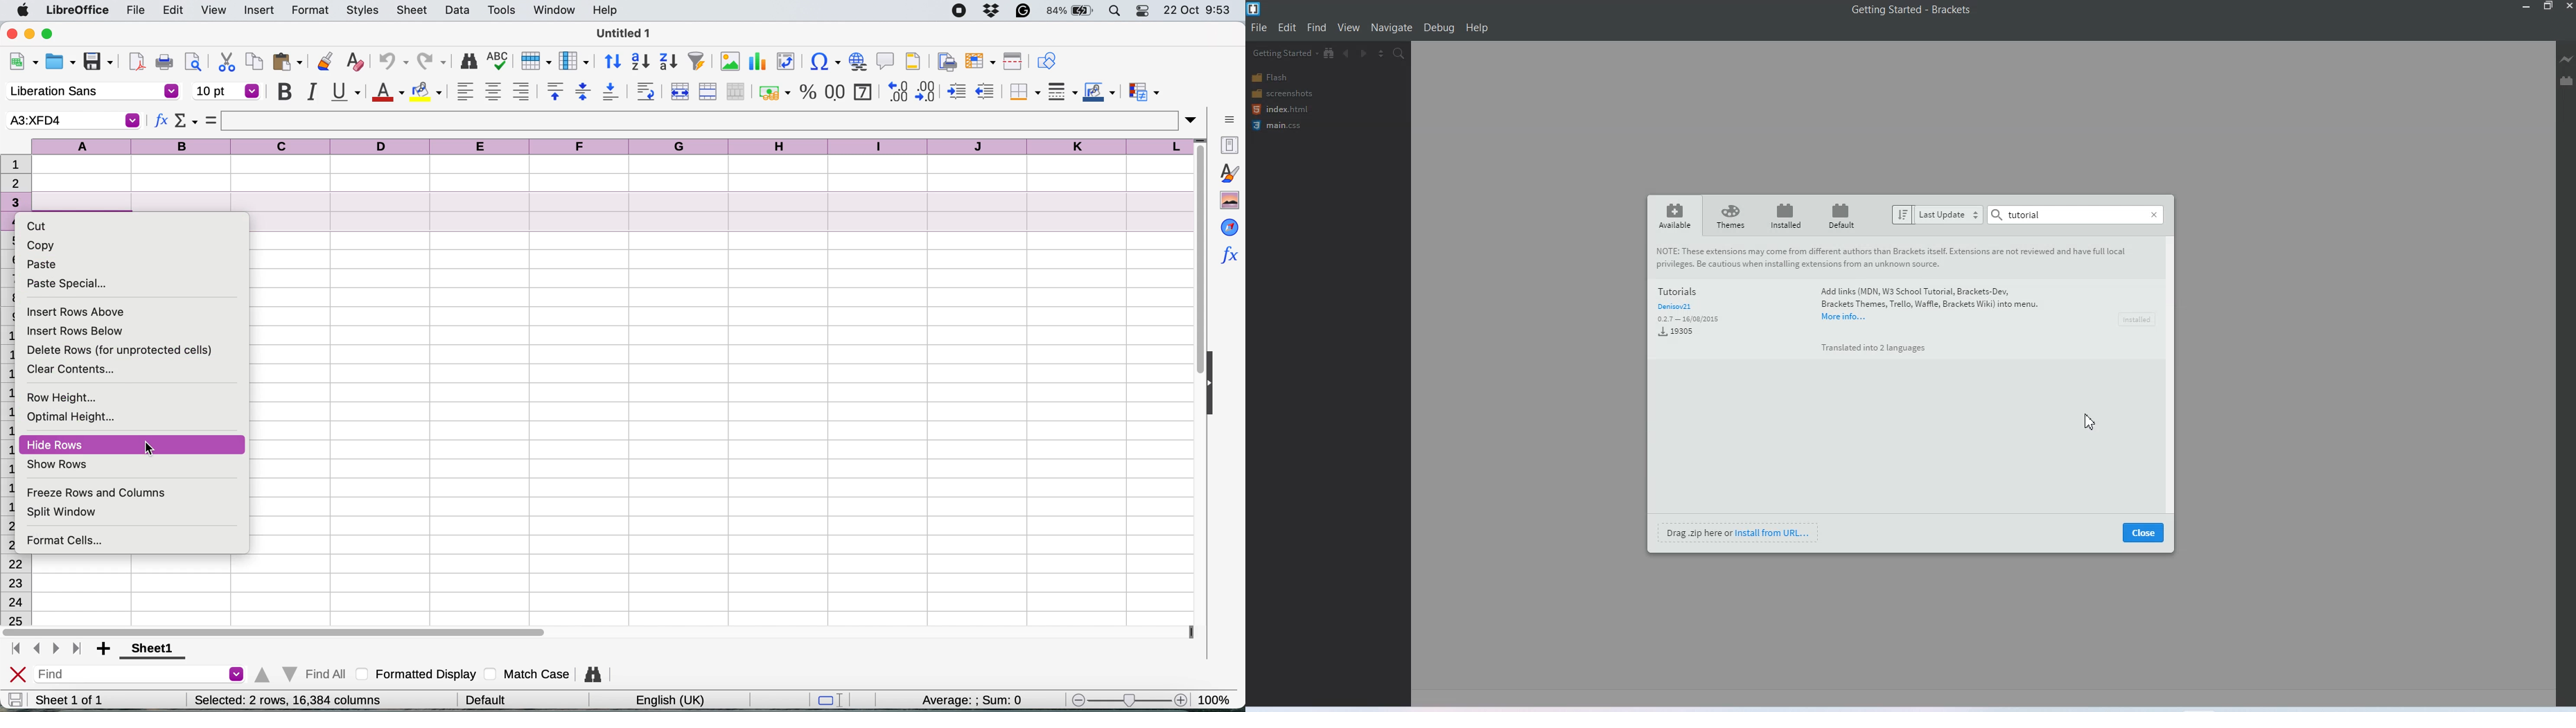 This screenshot has height=728, width=2576. I want to click on ‘Add links (MDN, W3 School Tutorial, Brackets-Dev,
Brackets Themes, Trello, Waffle, Brackets Wiki) into menu., so click(1931, 304).